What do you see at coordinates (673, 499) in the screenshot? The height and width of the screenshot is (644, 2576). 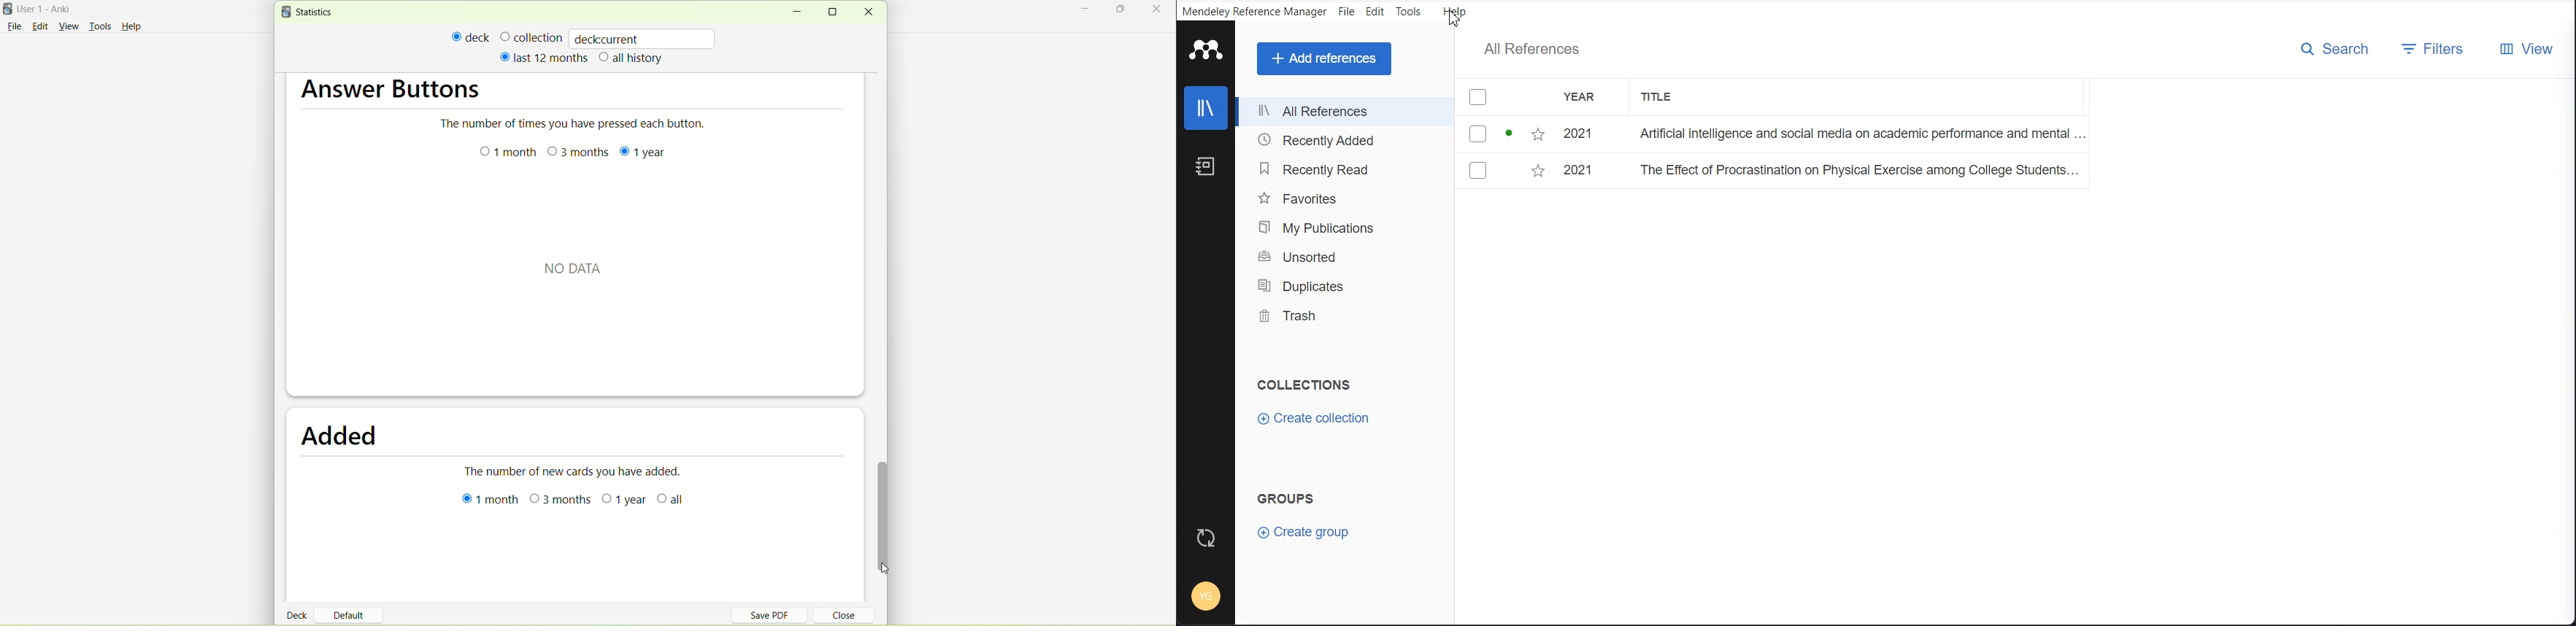 I see `all` at bounding box center [673, 499].